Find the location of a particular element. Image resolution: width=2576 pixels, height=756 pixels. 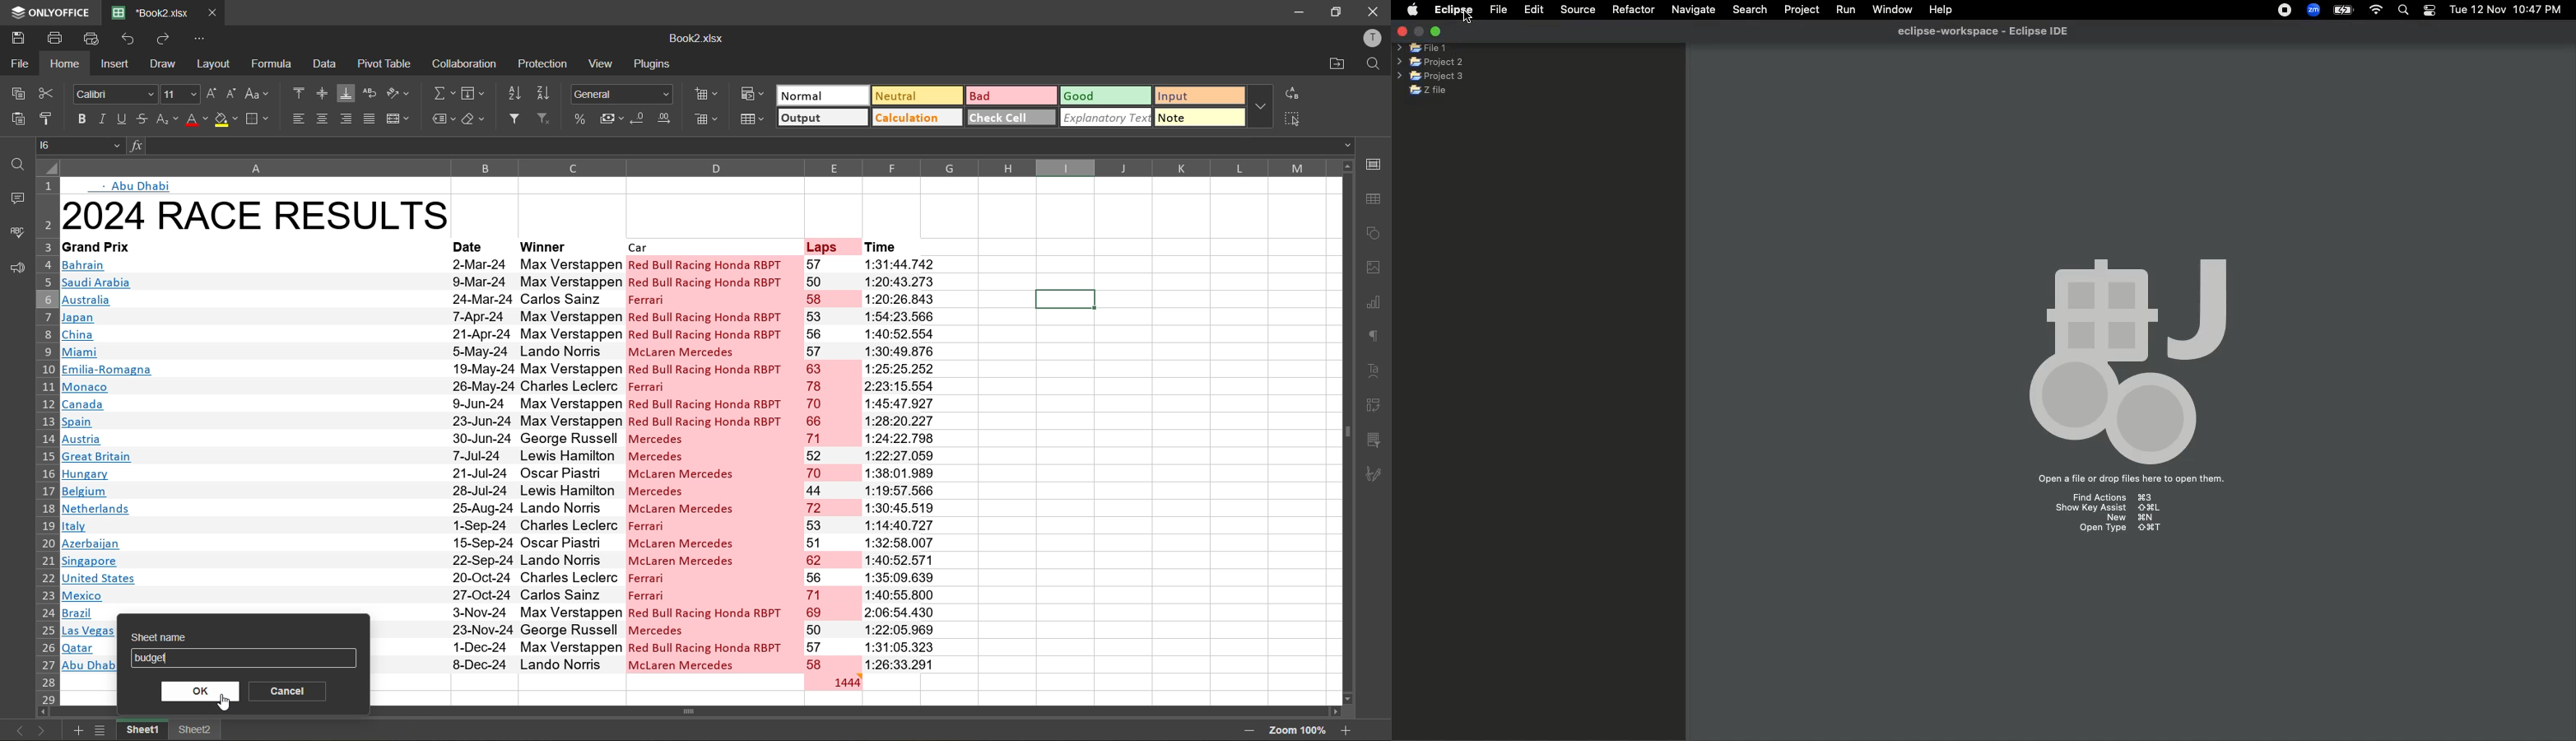

pivot table is located at coordinates (386, 63).